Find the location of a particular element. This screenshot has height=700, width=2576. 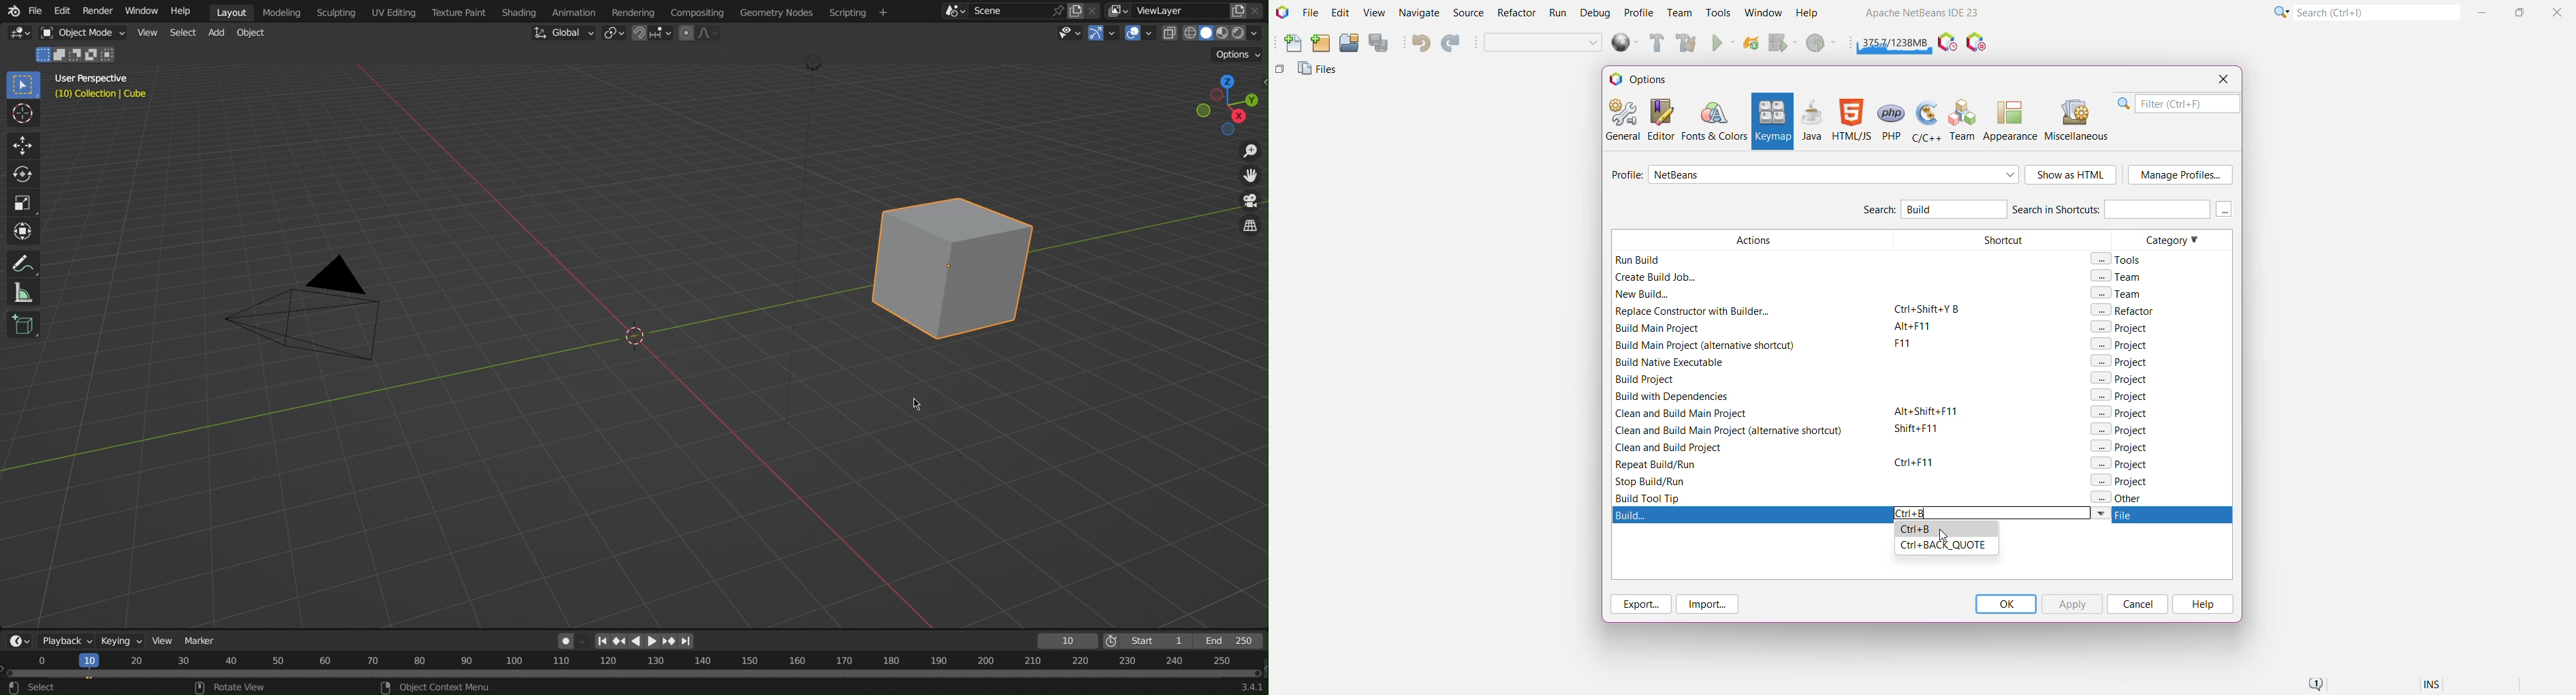

View is located at coordinates (149, 33).